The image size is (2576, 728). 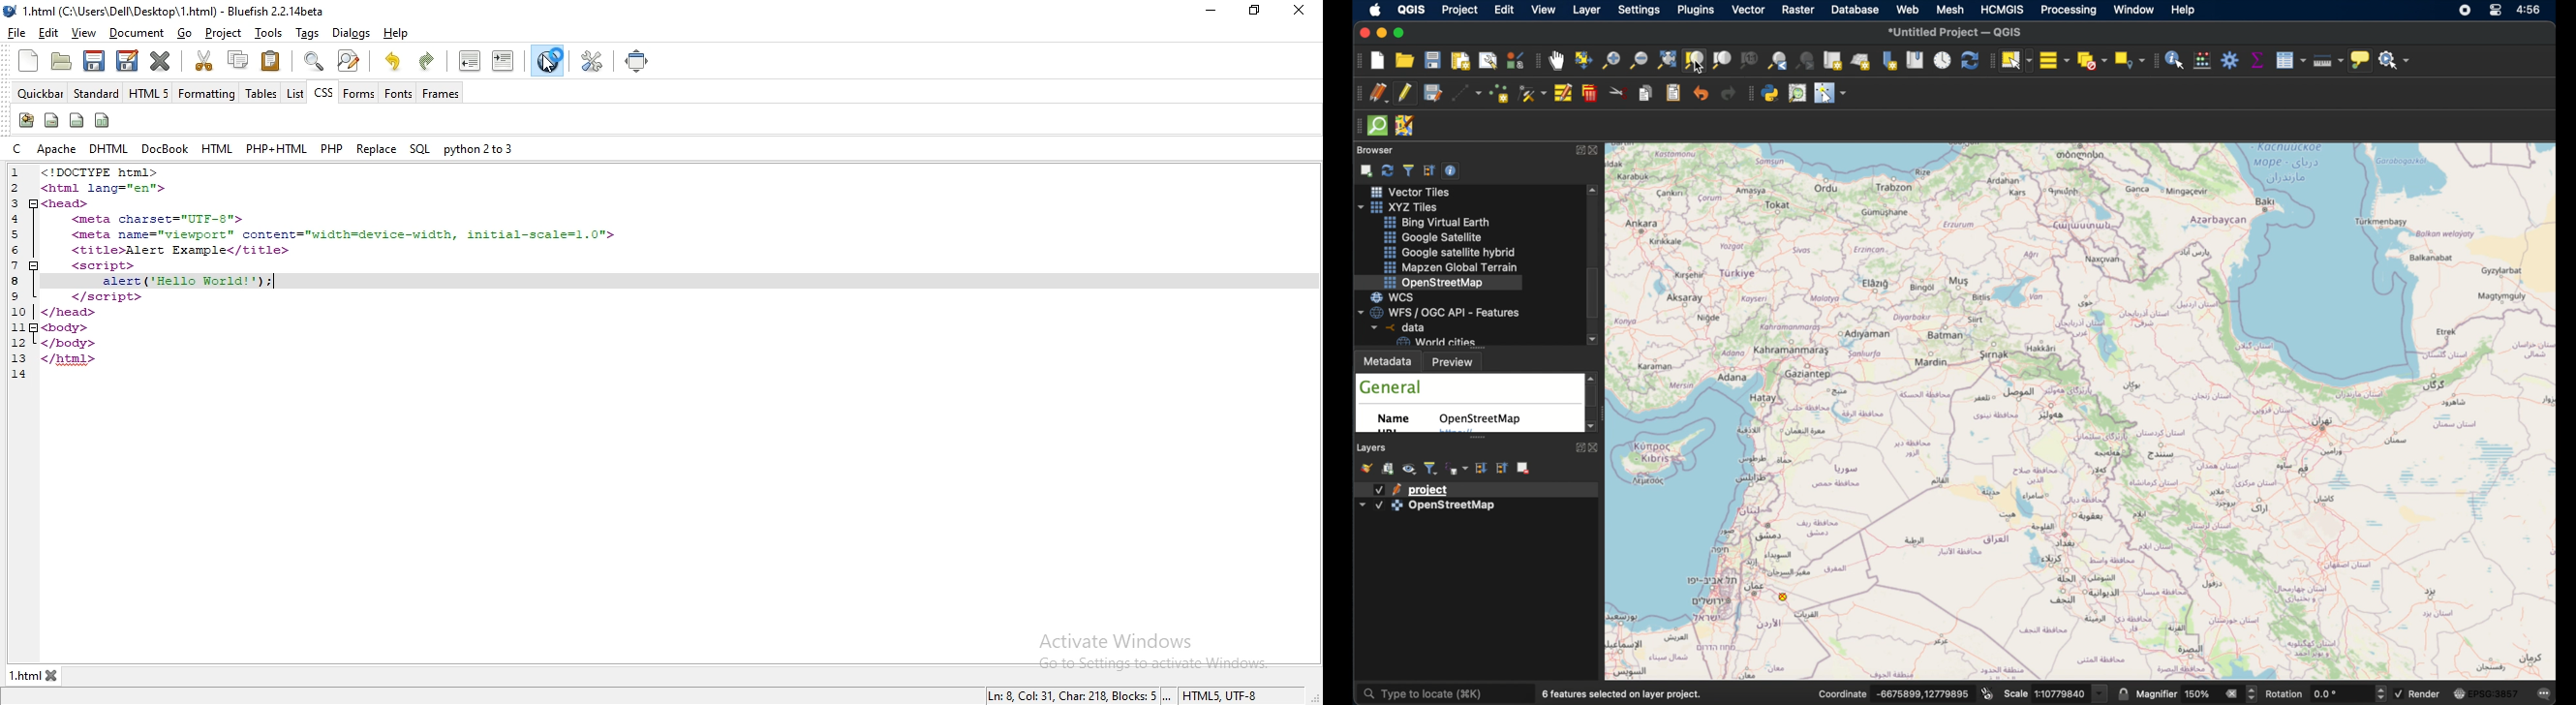 I want to click on tags, so click(x=308, y=33).